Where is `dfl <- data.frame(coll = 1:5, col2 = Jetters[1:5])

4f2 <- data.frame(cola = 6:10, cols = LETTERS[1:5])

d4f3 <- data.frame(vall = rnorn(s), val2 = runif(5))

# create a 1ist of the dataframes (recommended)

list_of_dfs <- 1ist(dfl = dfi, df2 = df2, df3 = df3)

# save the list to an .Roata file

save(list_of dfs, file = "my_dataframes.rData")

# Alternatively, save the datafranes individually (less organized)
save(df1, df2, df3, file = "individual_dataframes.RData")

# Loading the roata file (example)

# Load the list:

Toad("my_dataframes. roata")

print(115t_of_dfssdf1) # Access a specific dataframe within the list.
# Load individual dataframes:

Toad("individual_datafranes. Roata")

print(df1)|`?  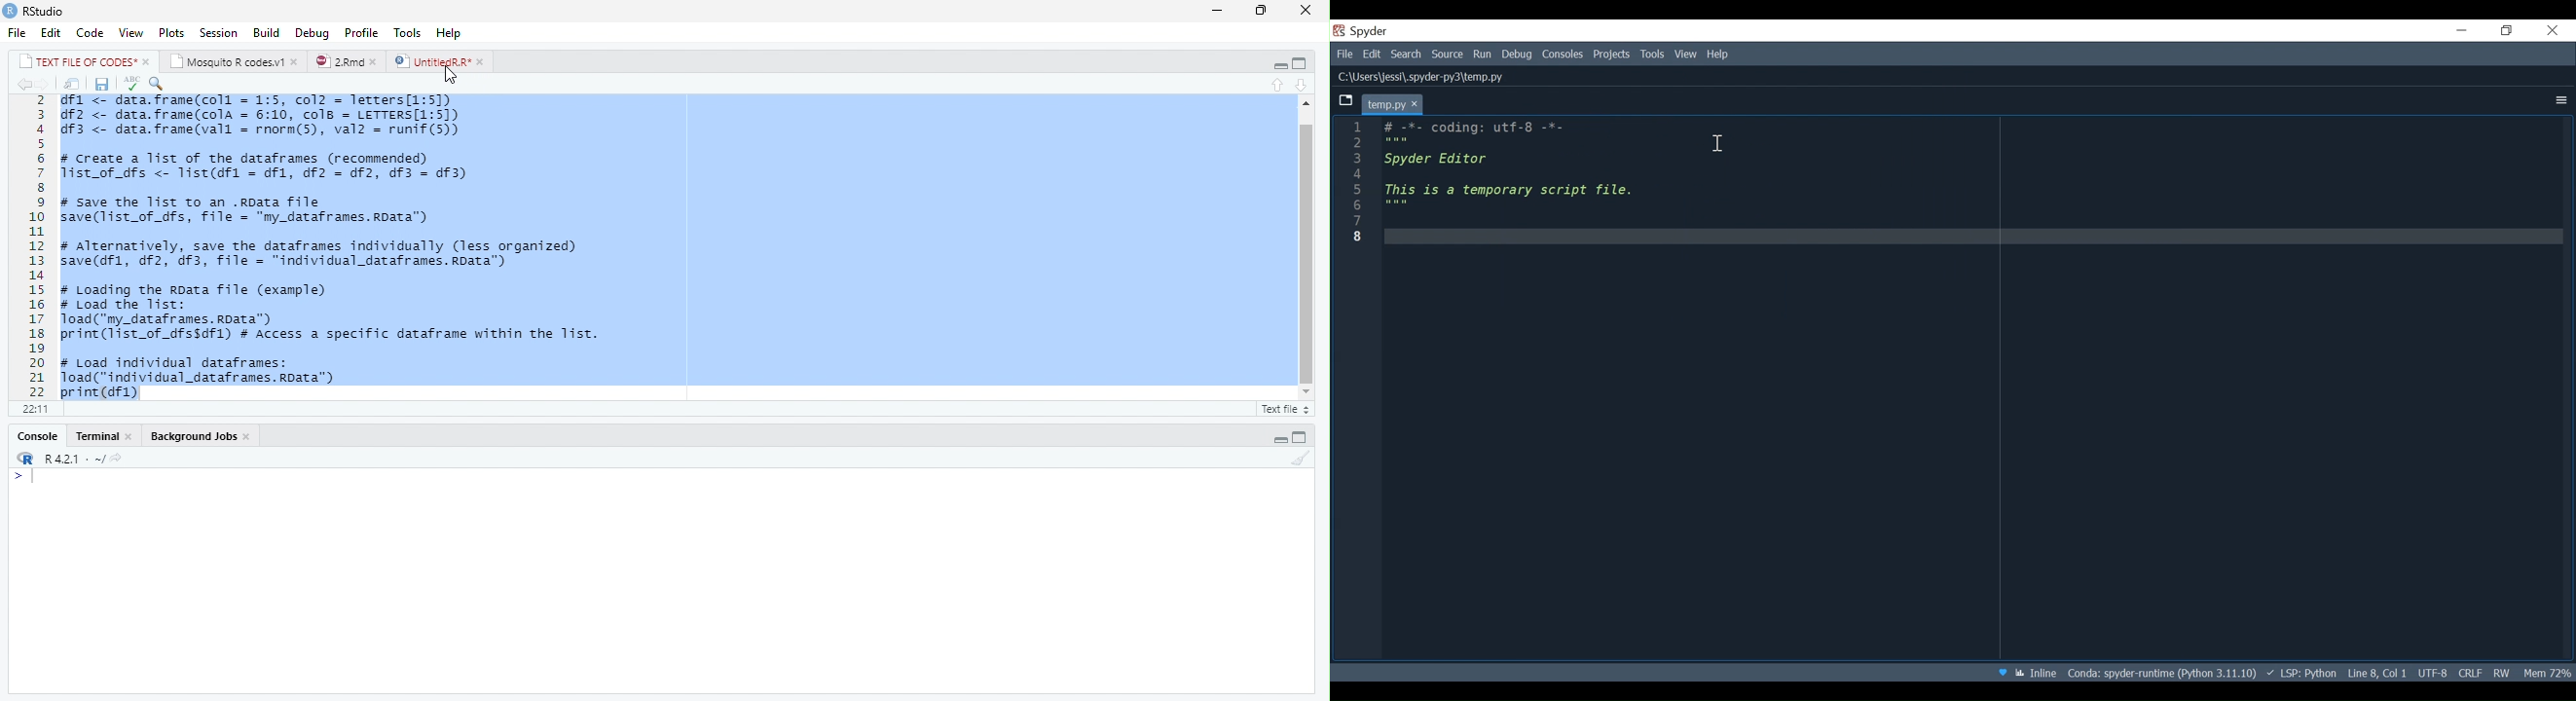
dfl <- data.frame(coll = 1:5, col2 = Jetters[1:5])

4f2 <- data.frame(cola = 6:10, cols = LETTERS[1:5])

d4f3 <- data.frame(vall = rnorn(s), val2 = runif(5))

# create a 1ist of the dataframes (recommended)

list_of_dfs <- 1ist(dfl = dfi, df2 = df2, df3 = df3)

# save the list to an .Roata file

save(list_of dfs, file = "my_dataframes.rData")

# Alternatively, save the datafranes individually (less organized)
save(df1, df2, df3, file = "individual_dataframes.RData")

# Loading the roata file (example)

# Load the list:

Toad("my_dataframes. roata")

print(115t_of_dfssdf1) # Access a specific dataframe within the list.
# Load individual dataframes:

Toad("individual_datafranes. Roata")

print(df1)| is located at coordinates (346, 246).